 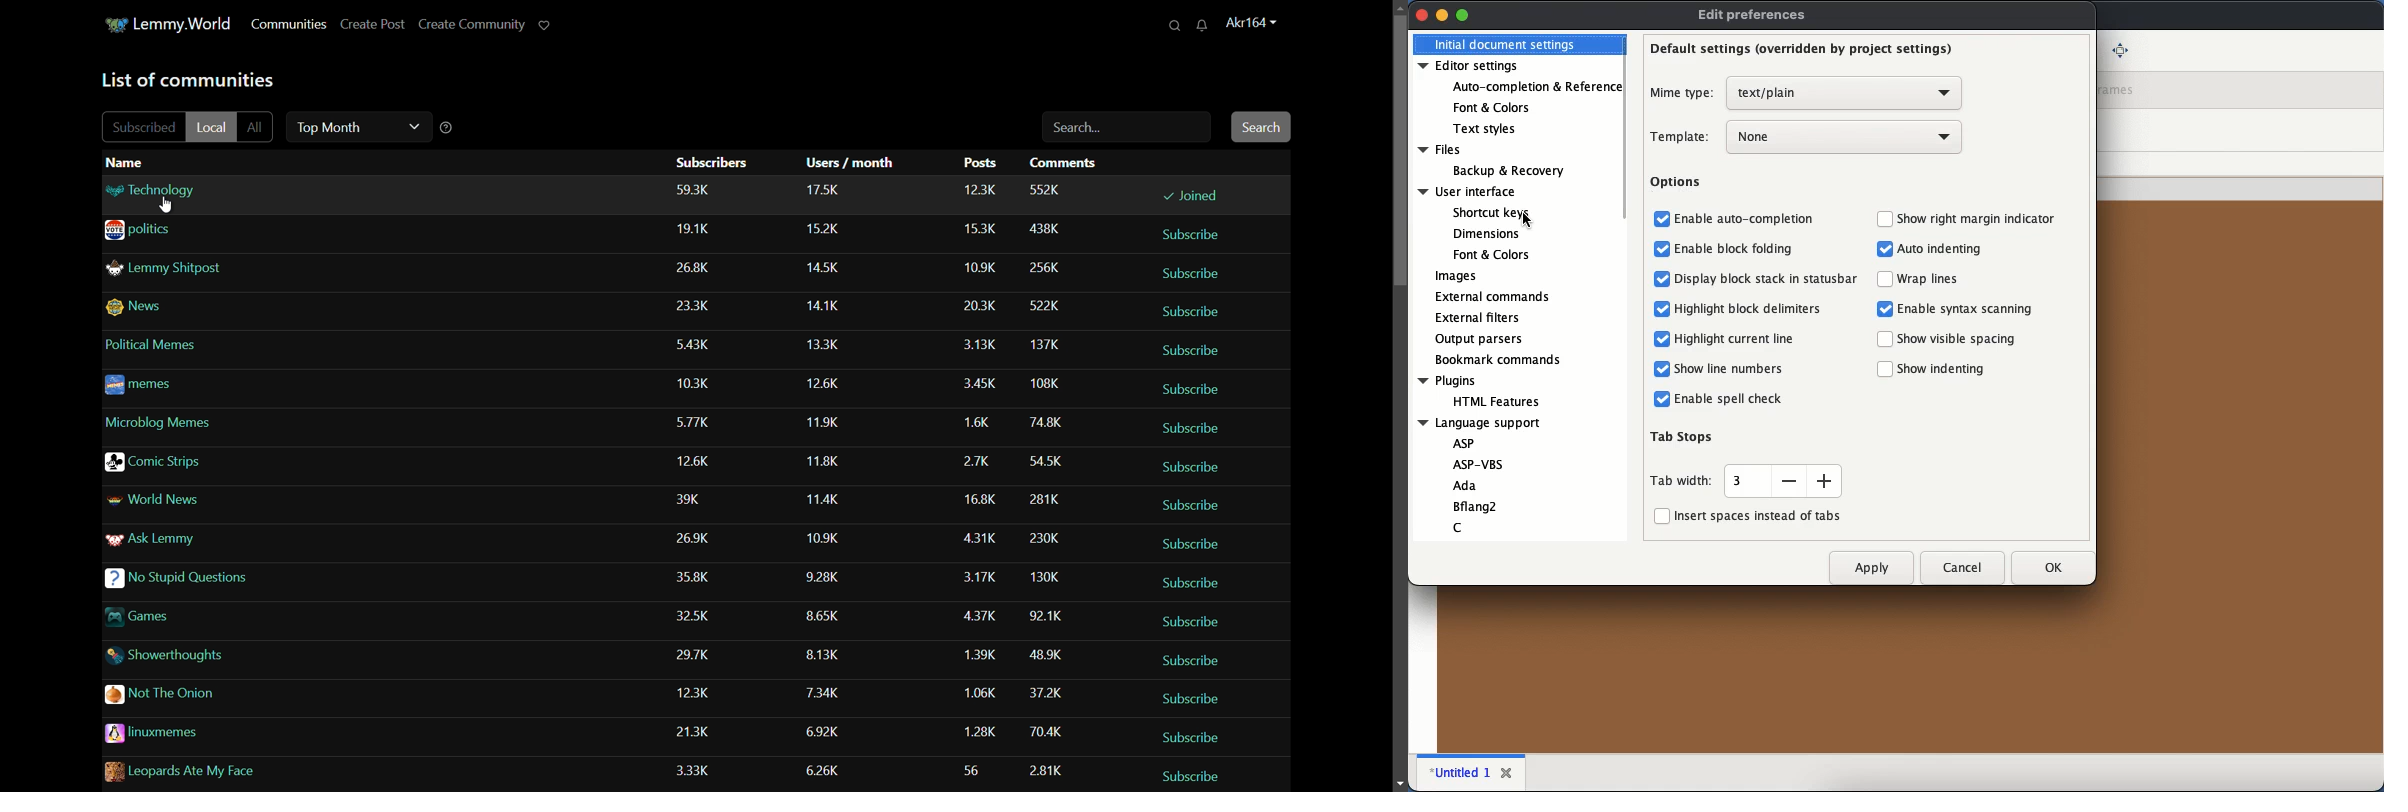 What do you see at coordinates (1886, 339) in the screenshot?
I see `checkbox disabled` at bounding box center [1886, 339].